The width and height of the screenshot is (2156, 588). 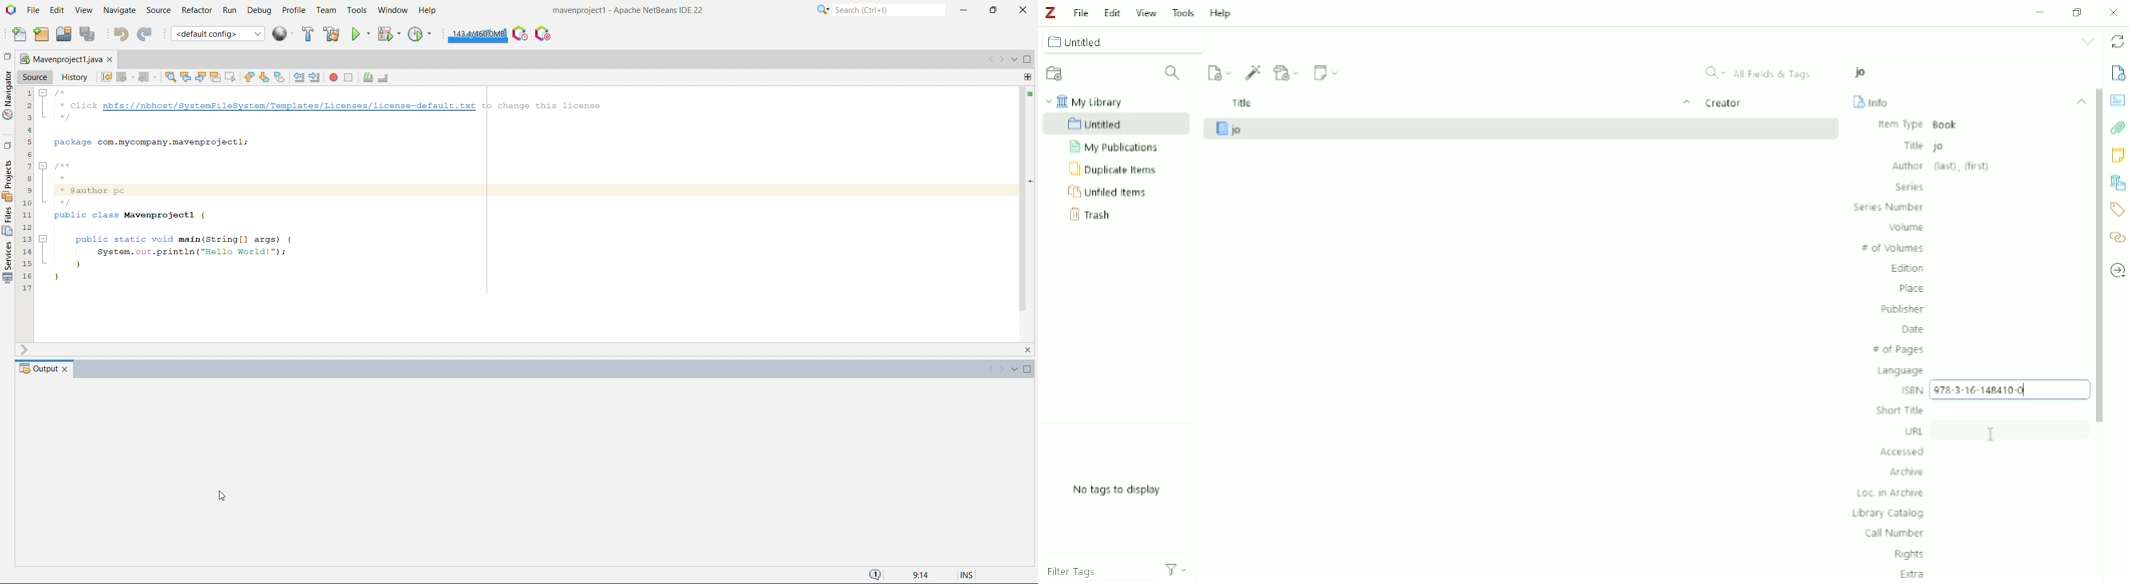 I want to click on Edit, so click(x=1113, y=12).